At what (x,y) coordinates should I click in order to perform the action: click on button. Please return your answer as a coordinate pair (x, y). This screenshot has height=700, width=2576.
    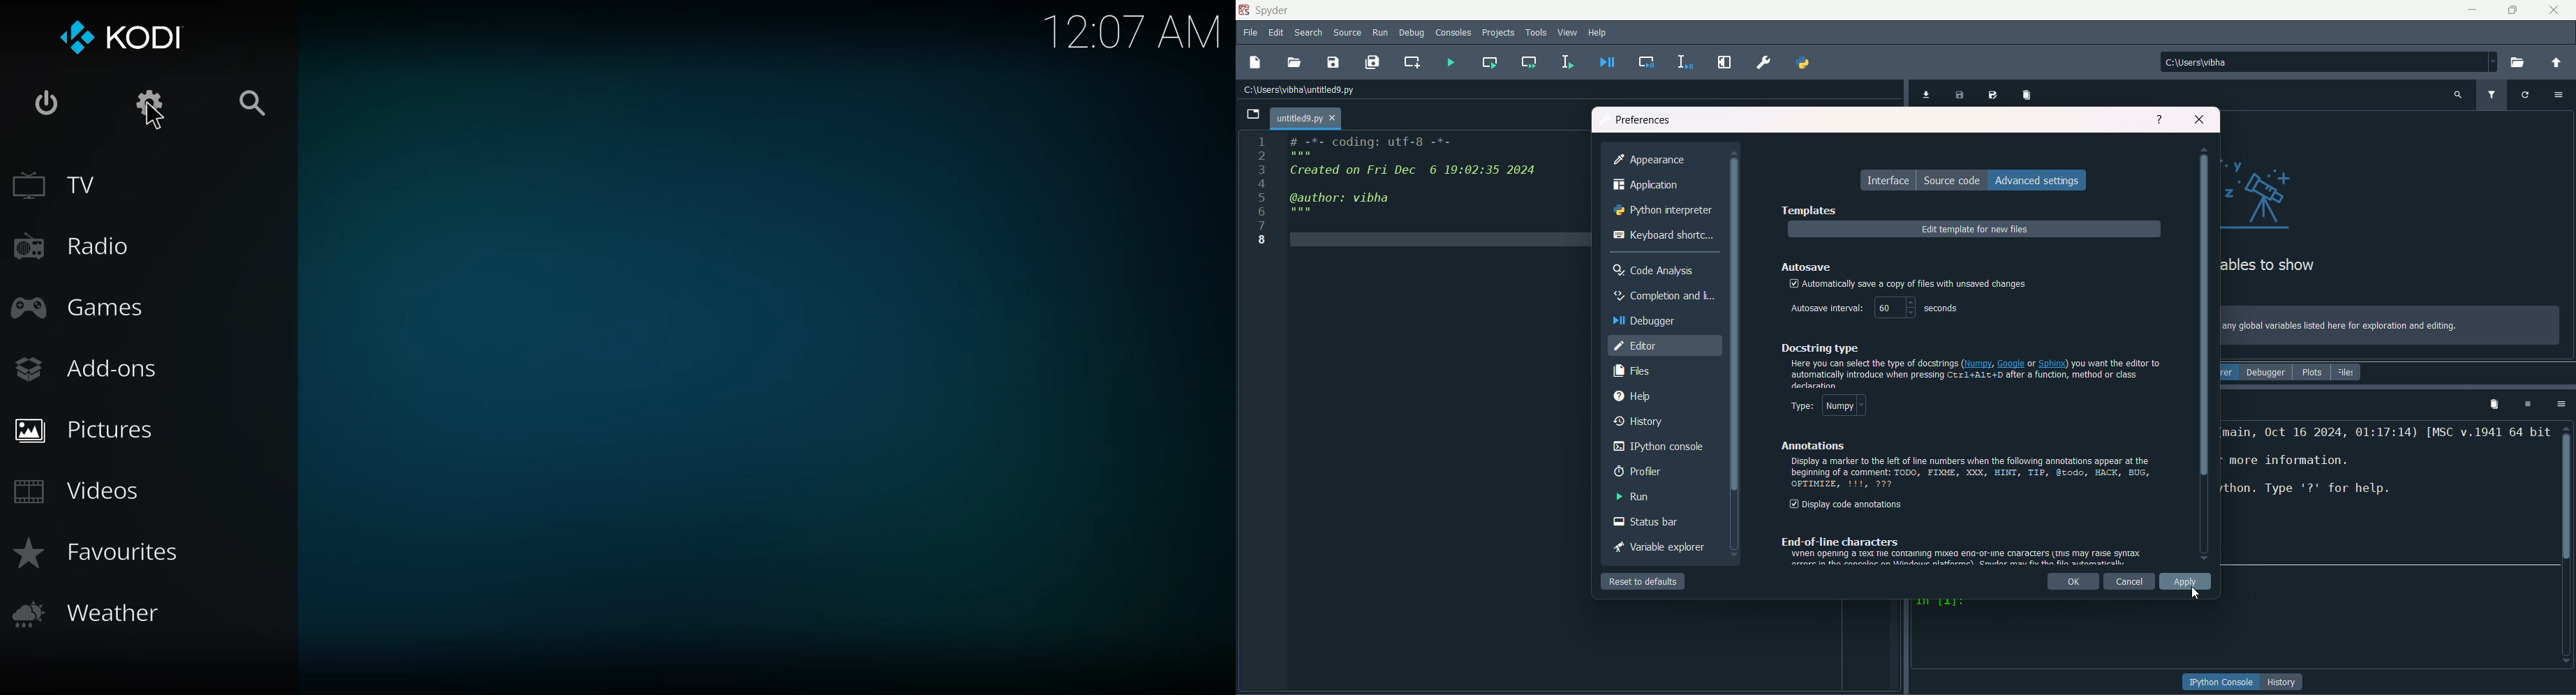
    Looking at the image, I should click on (2221, 682).